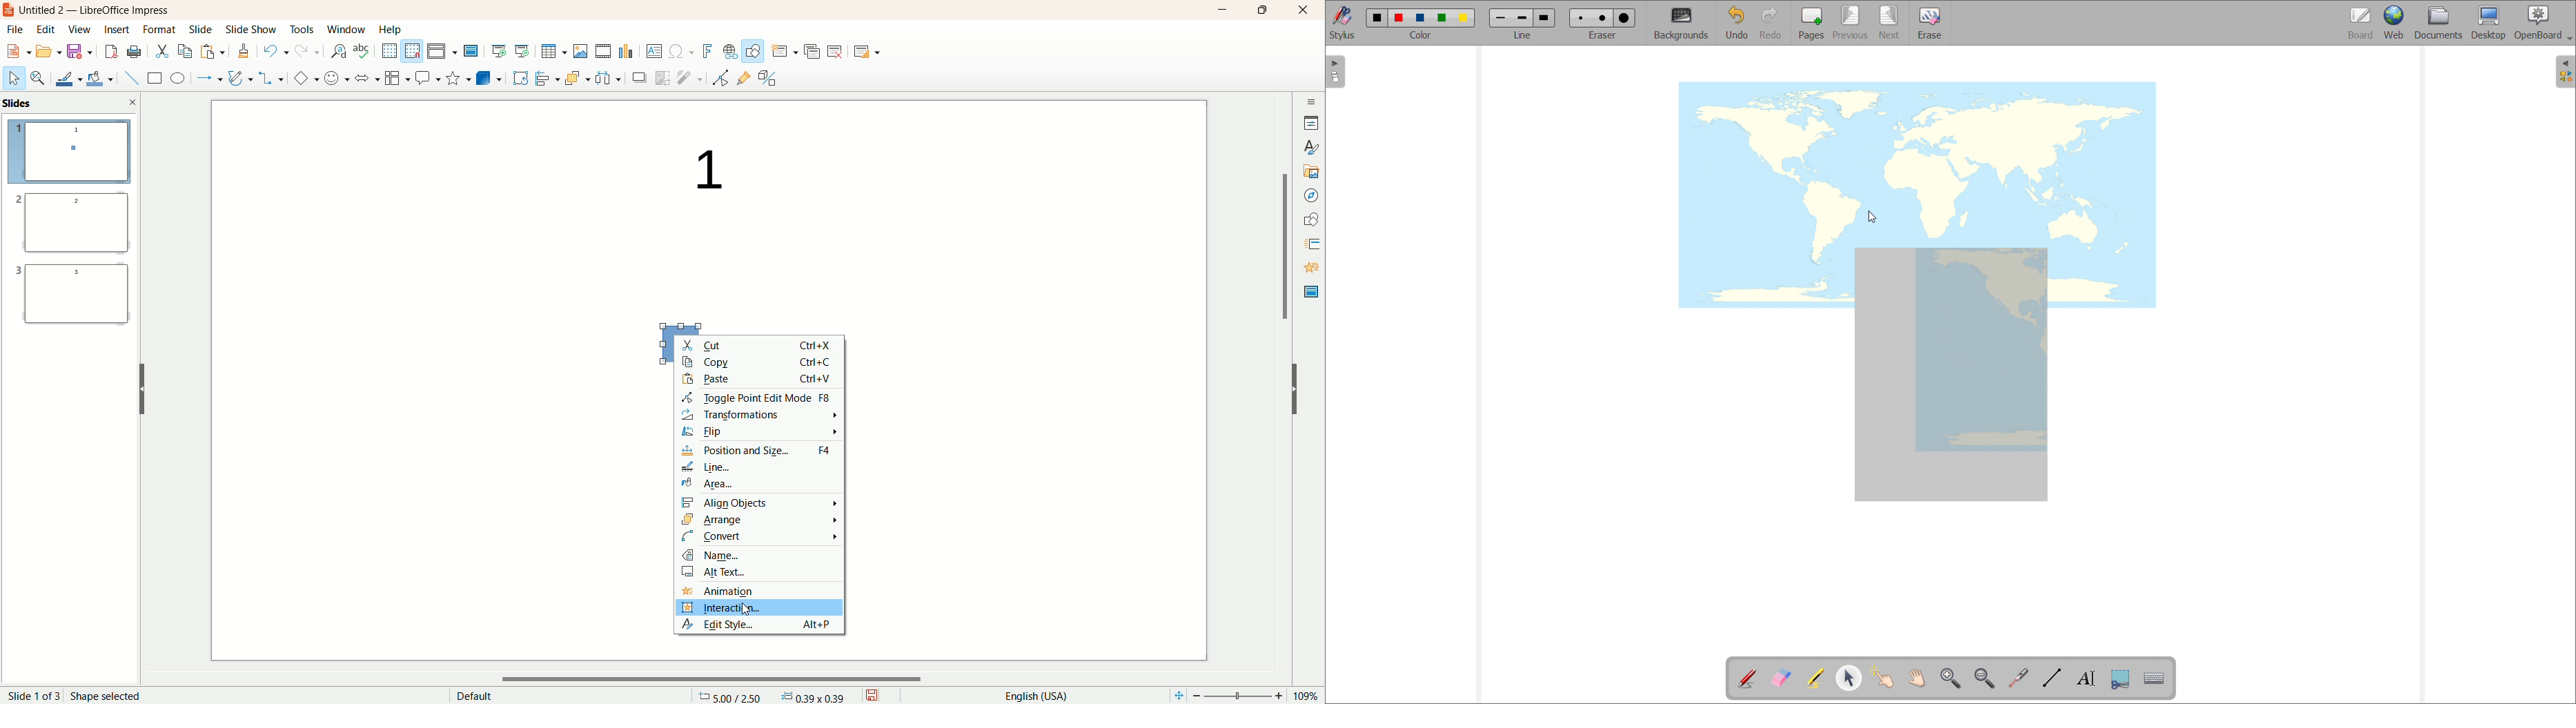  What do you see at coordinates (1605, 18) in the screenshot?
I see `medium` at bounding box center [1605, 18].